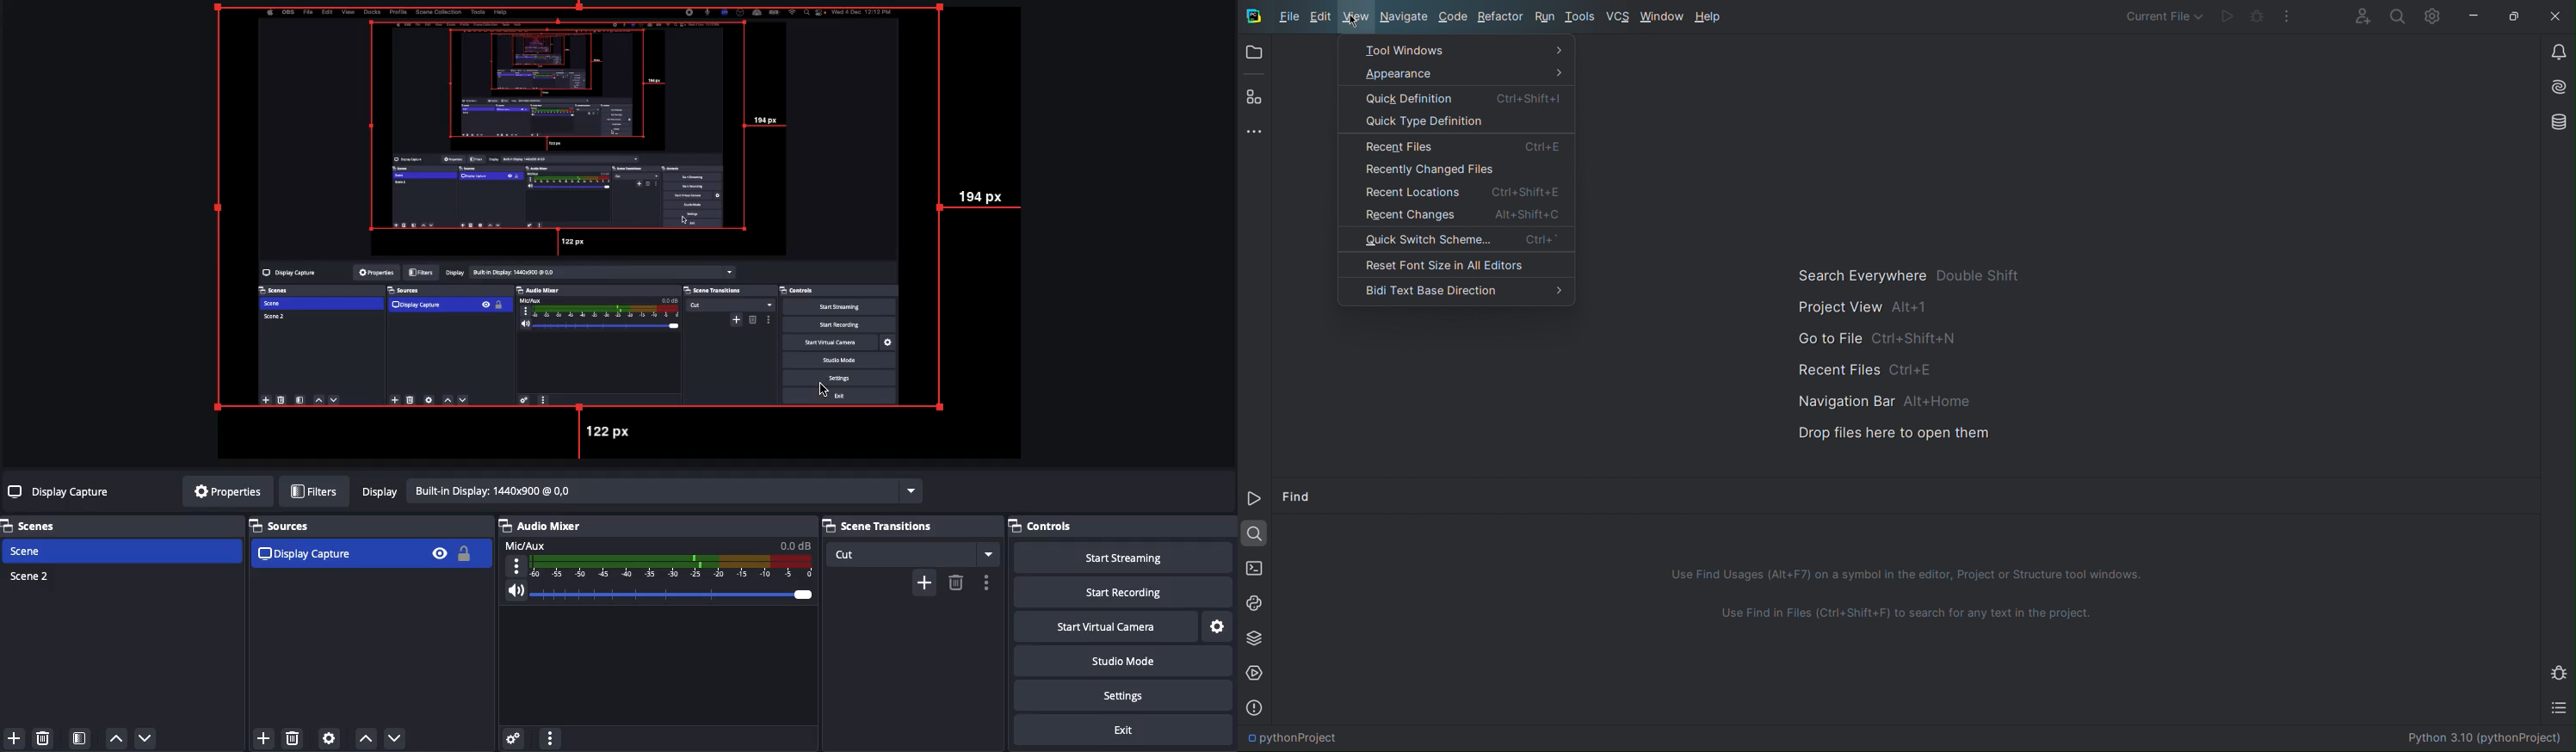  What do you see at coordinates (611, 432) in the screenshot?
I see `122 px` at bounding box center [611, 432].